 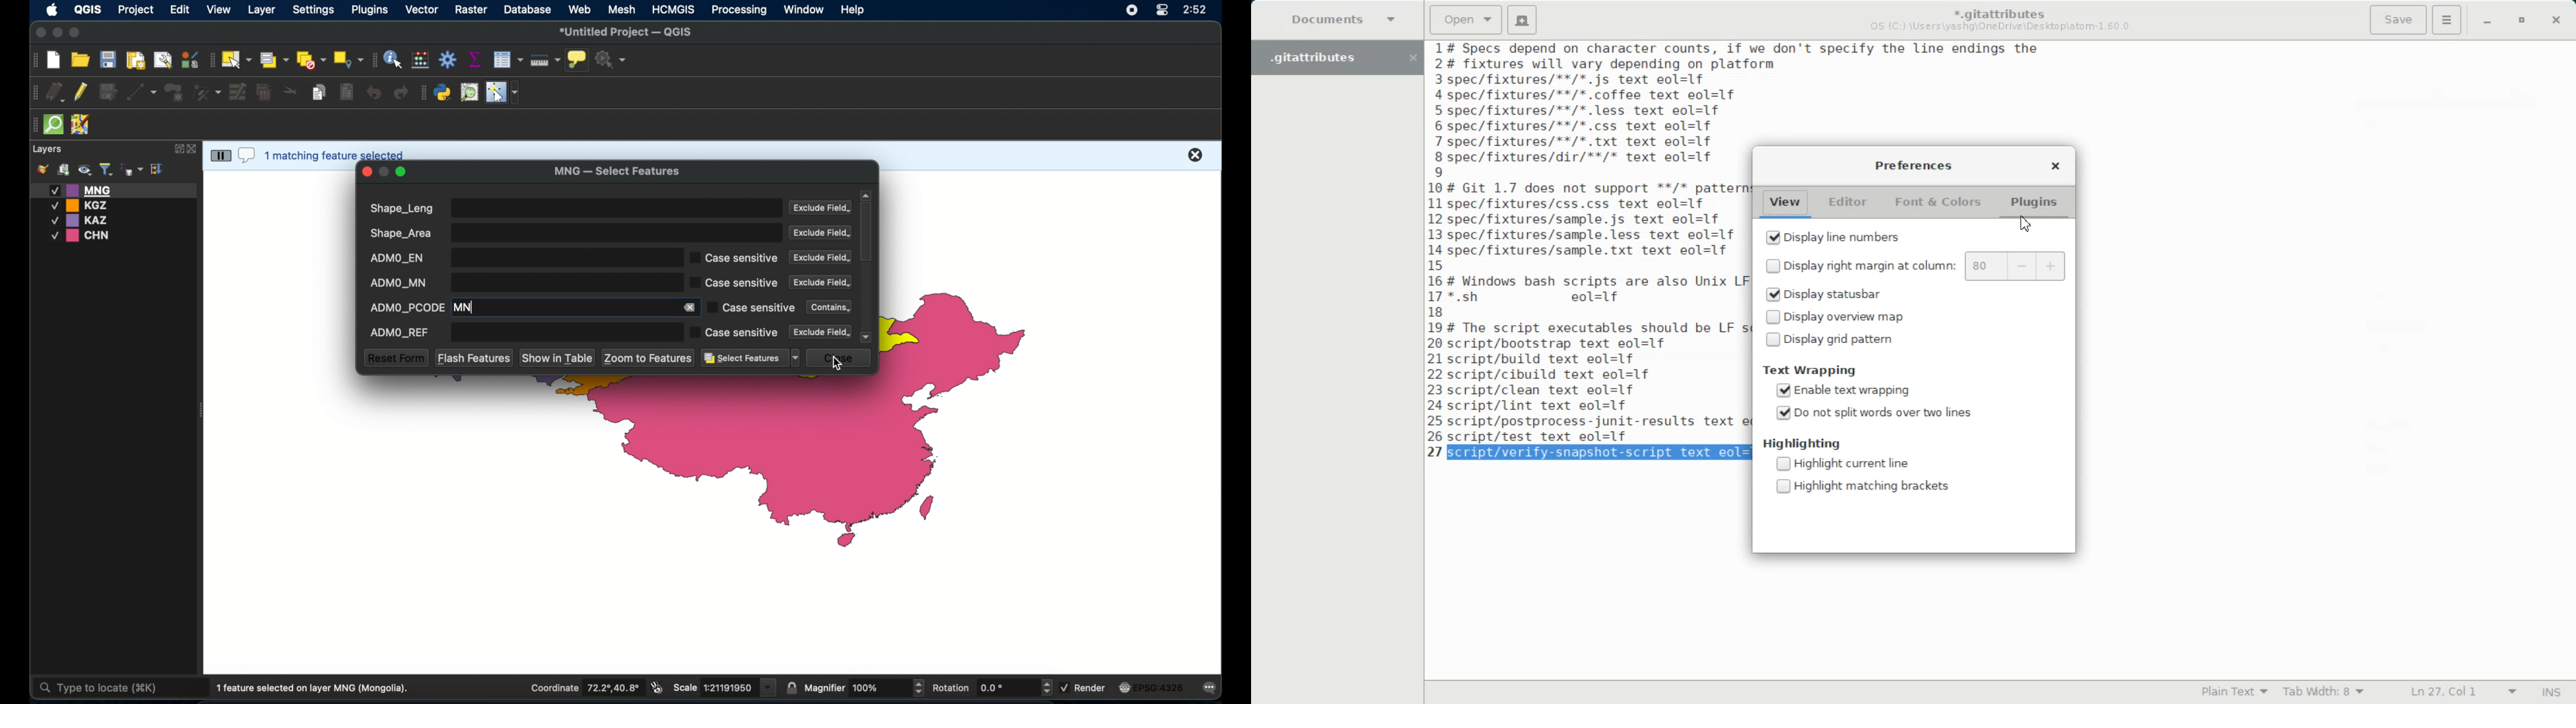 I want to click on close, so click(x=194, y=149).